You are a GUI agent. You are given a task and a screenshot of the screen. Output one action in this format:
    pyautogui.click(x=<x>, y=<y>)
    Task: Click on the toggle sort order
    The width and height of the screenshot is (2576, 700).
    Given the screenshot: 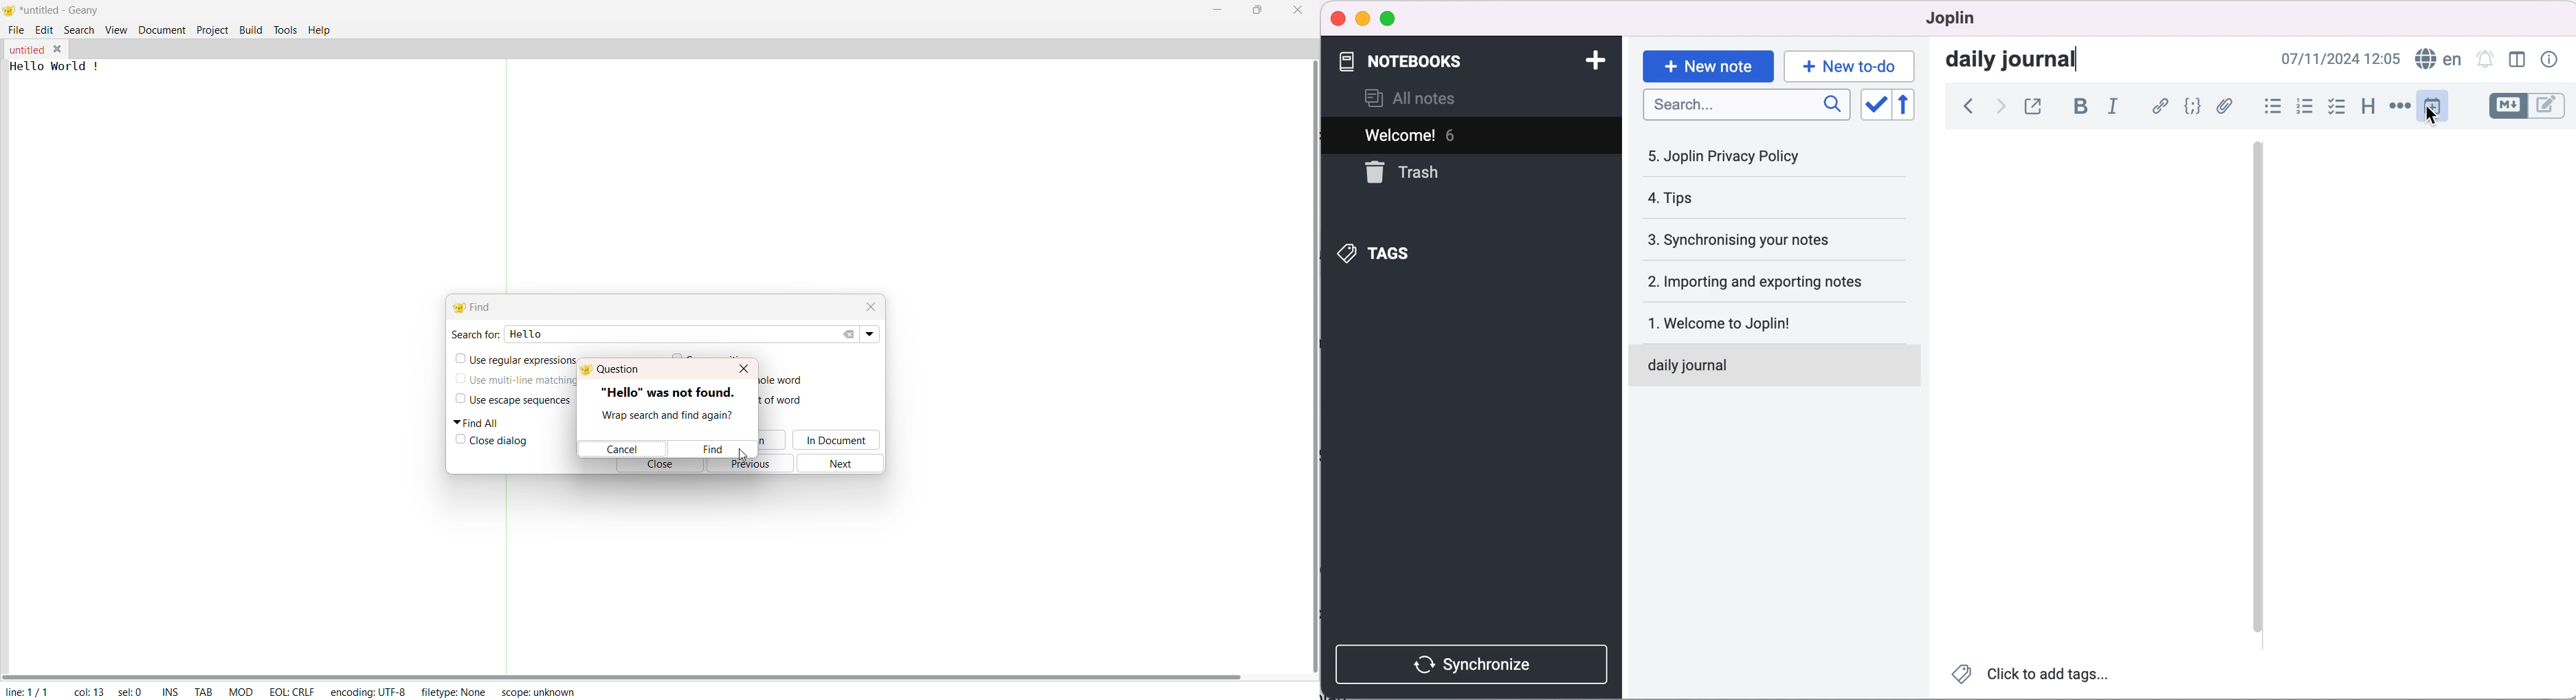 What is the action you would take?
    pyautogui.click(x=1875, y=105)
    